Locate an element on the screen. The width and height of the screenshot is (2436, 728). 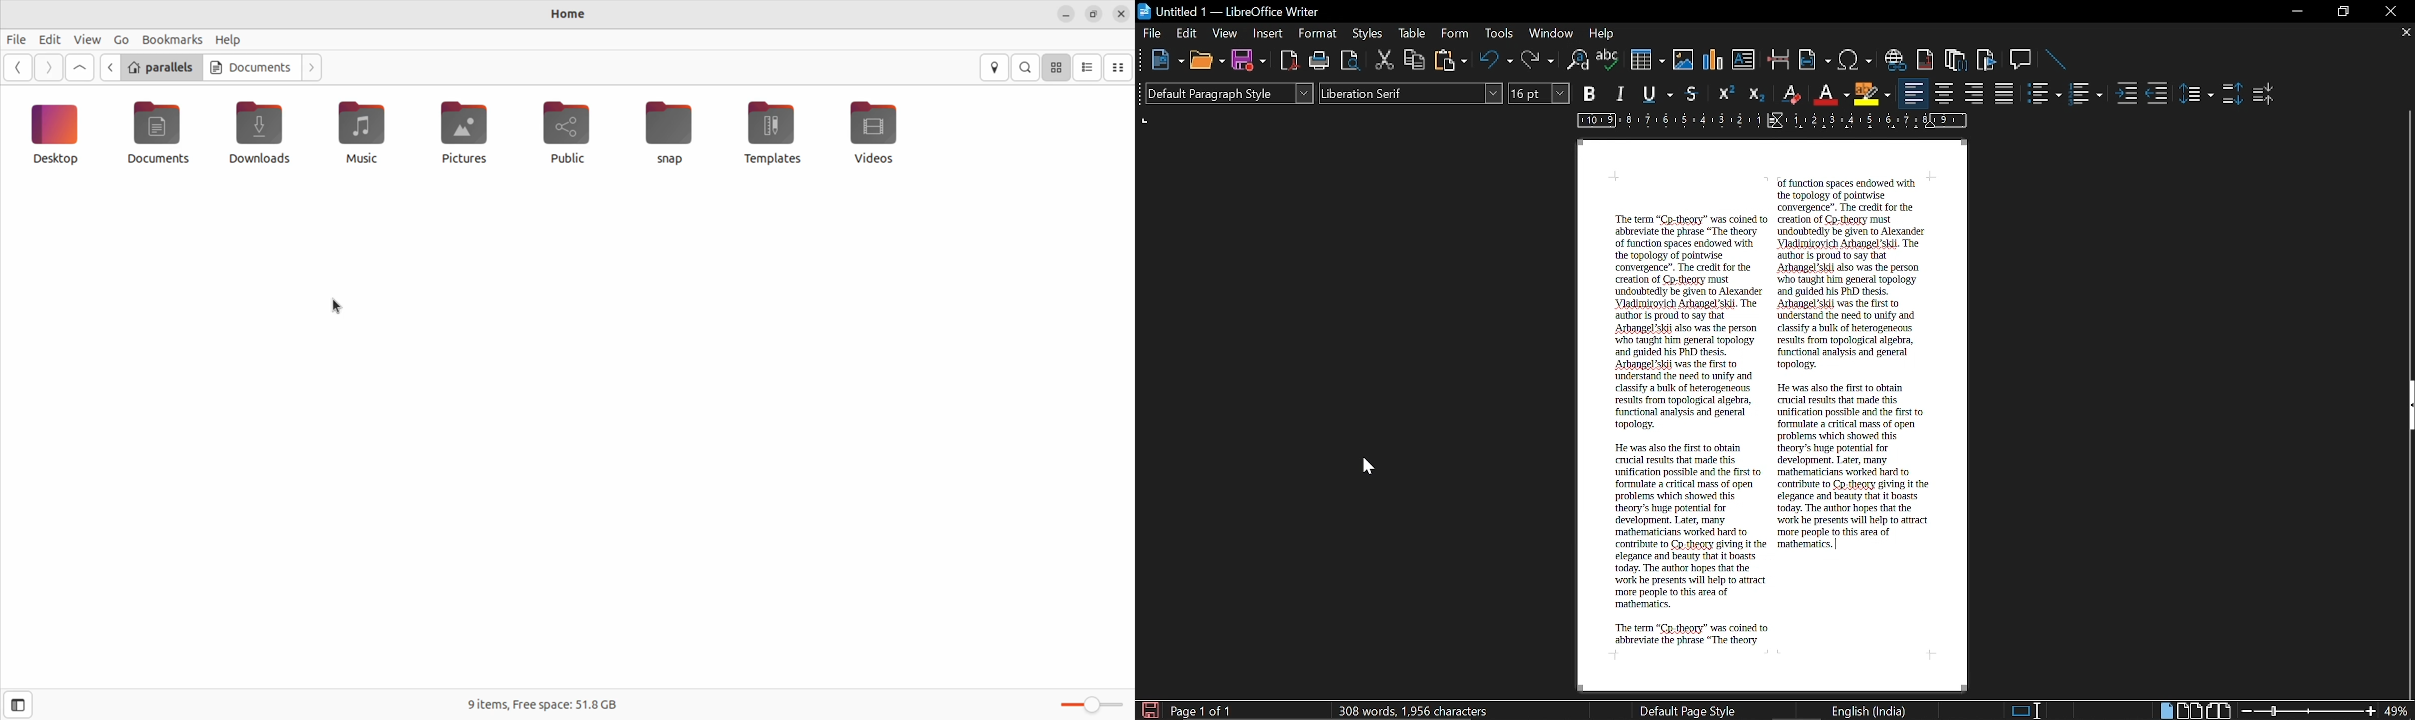
Text size is located at coordinates (1538, 93).